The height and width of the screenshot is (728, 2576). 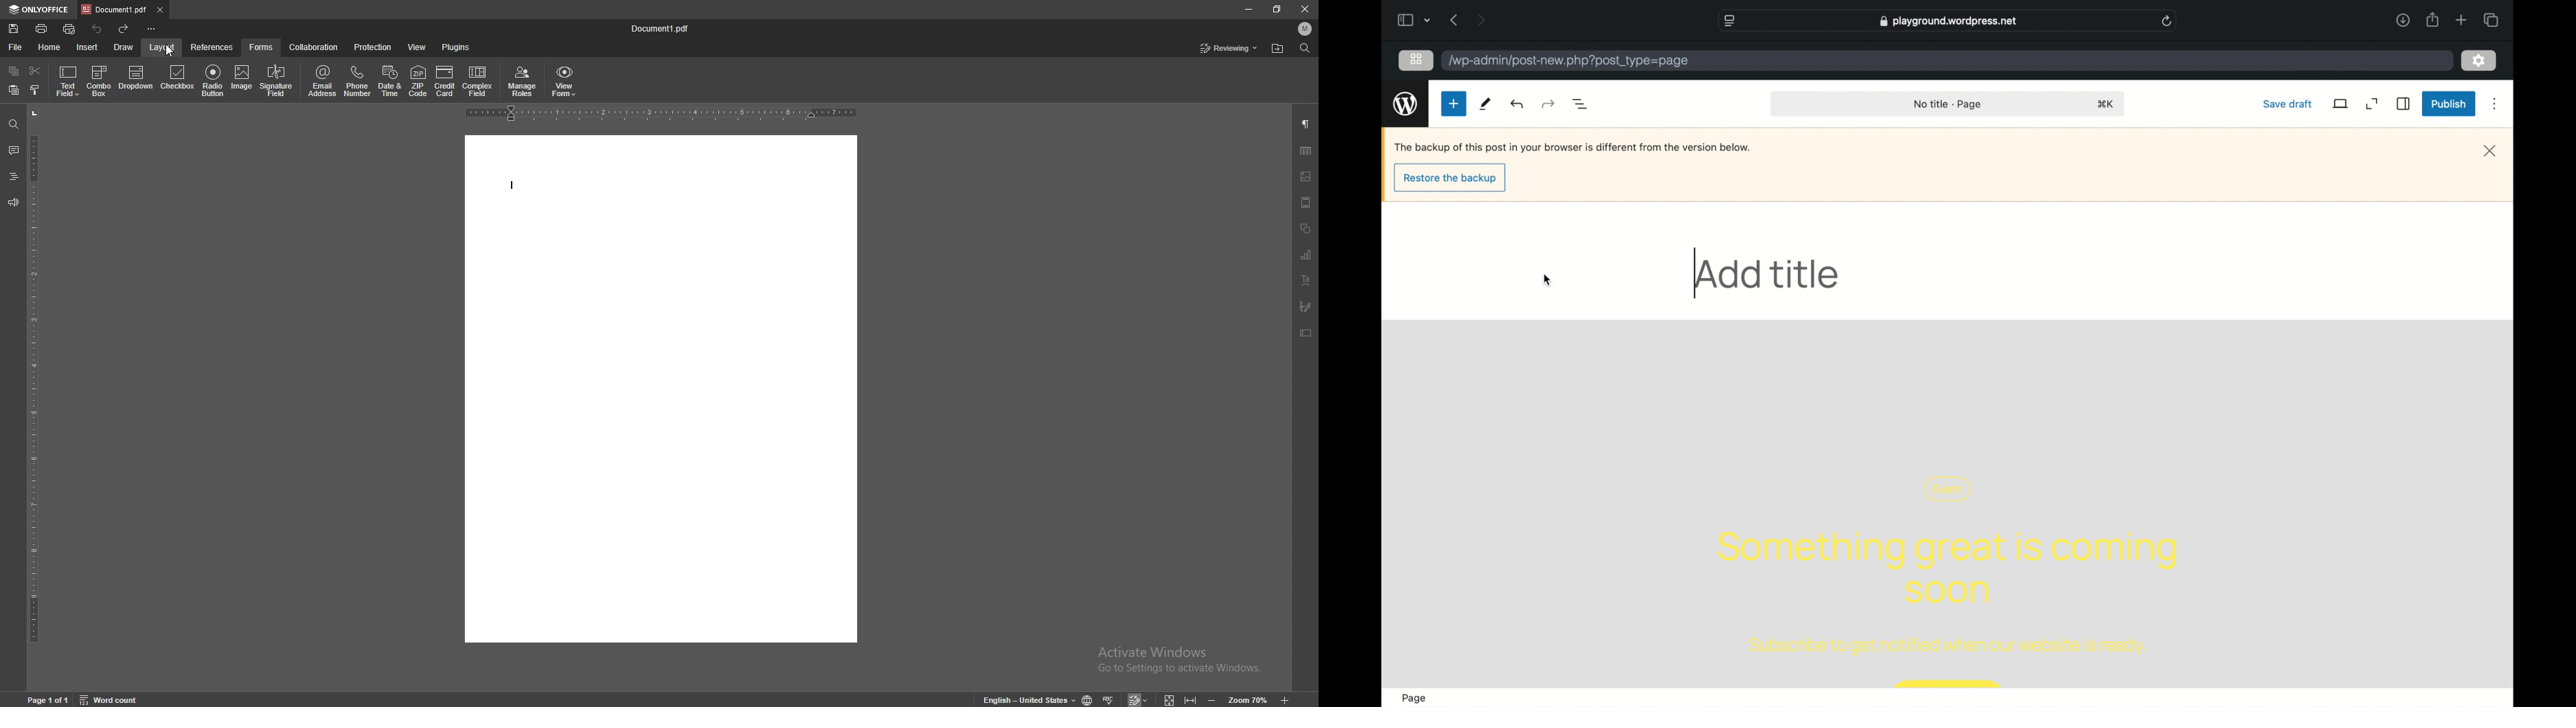 I want to click on quick print, so click(x=69, y=29).